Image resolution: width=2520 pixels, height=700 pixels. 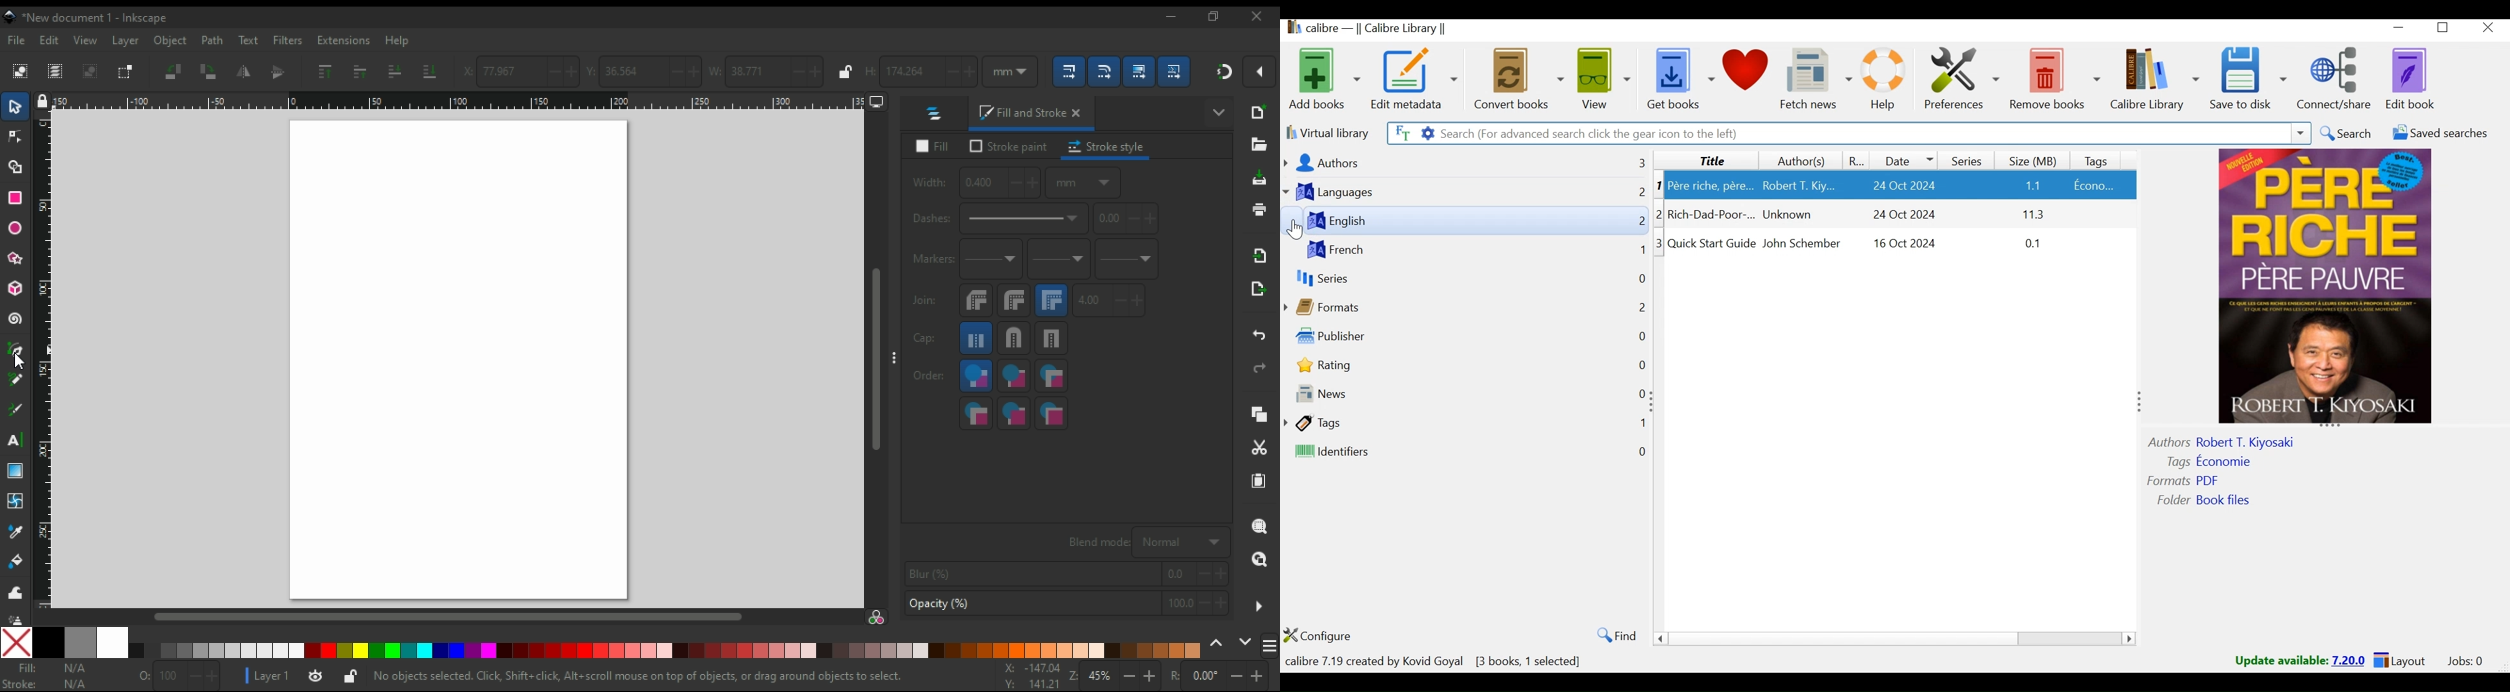 What do you see at coordinates (1349, 304) in the screenshot?
I see `Formats` at bounding box center [1349, 304].